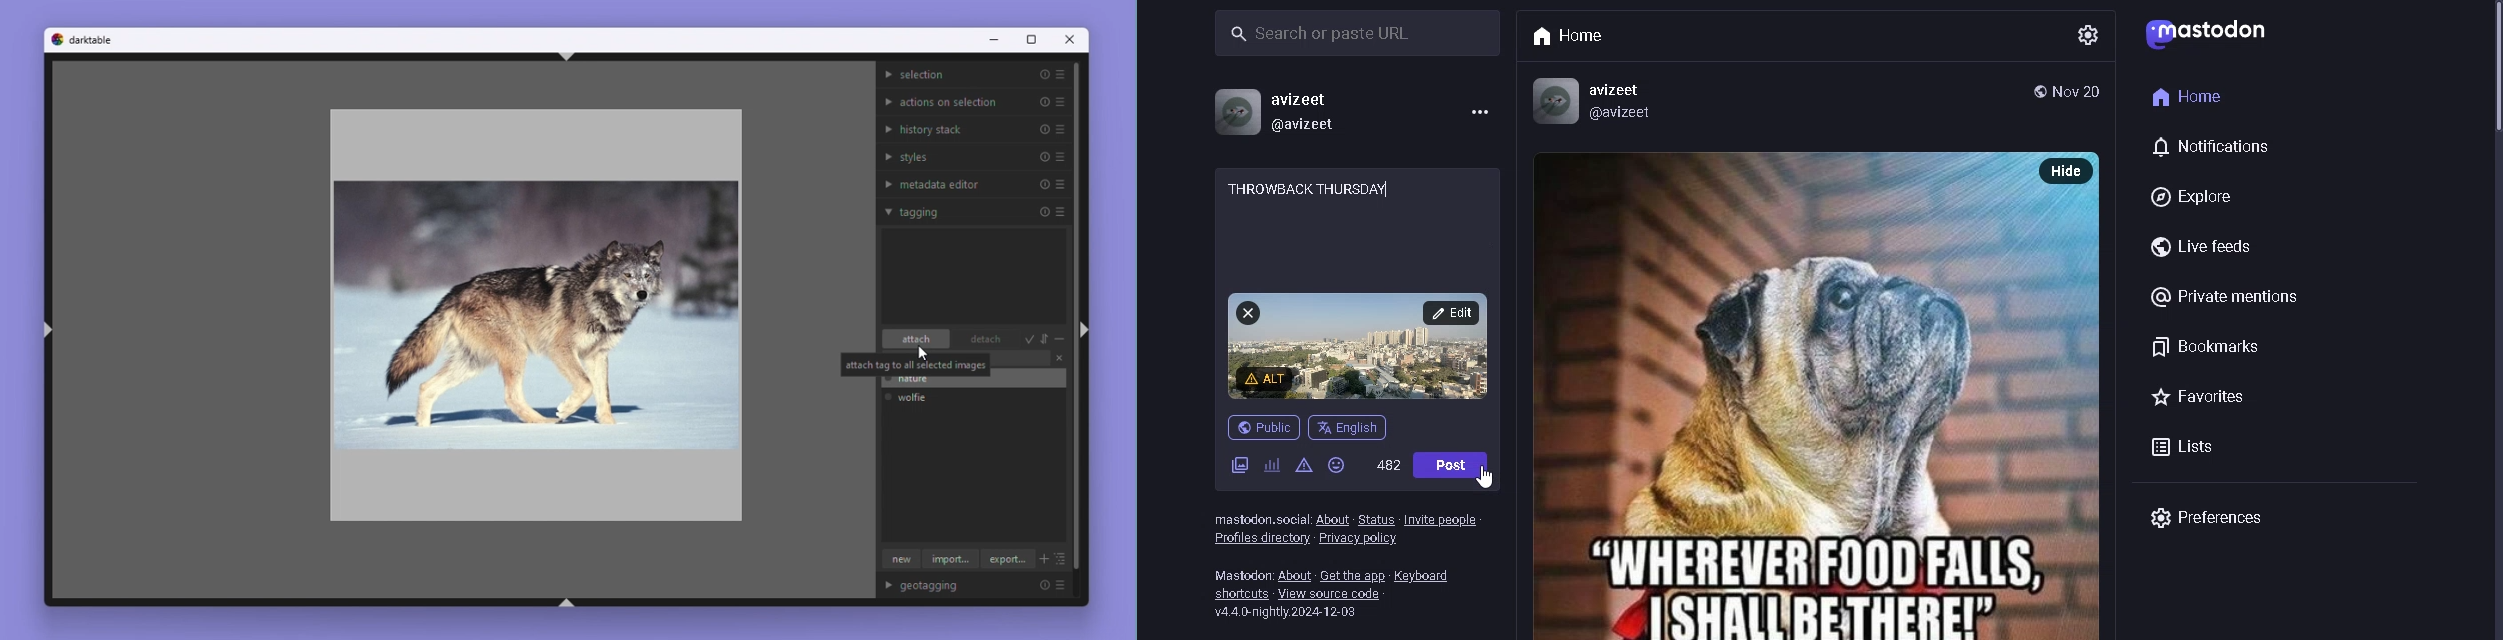 This screenshot has height=644, width=2520. Describe the element at coordinates (1474, 110) in the screenshot. I see `menu` at that location.